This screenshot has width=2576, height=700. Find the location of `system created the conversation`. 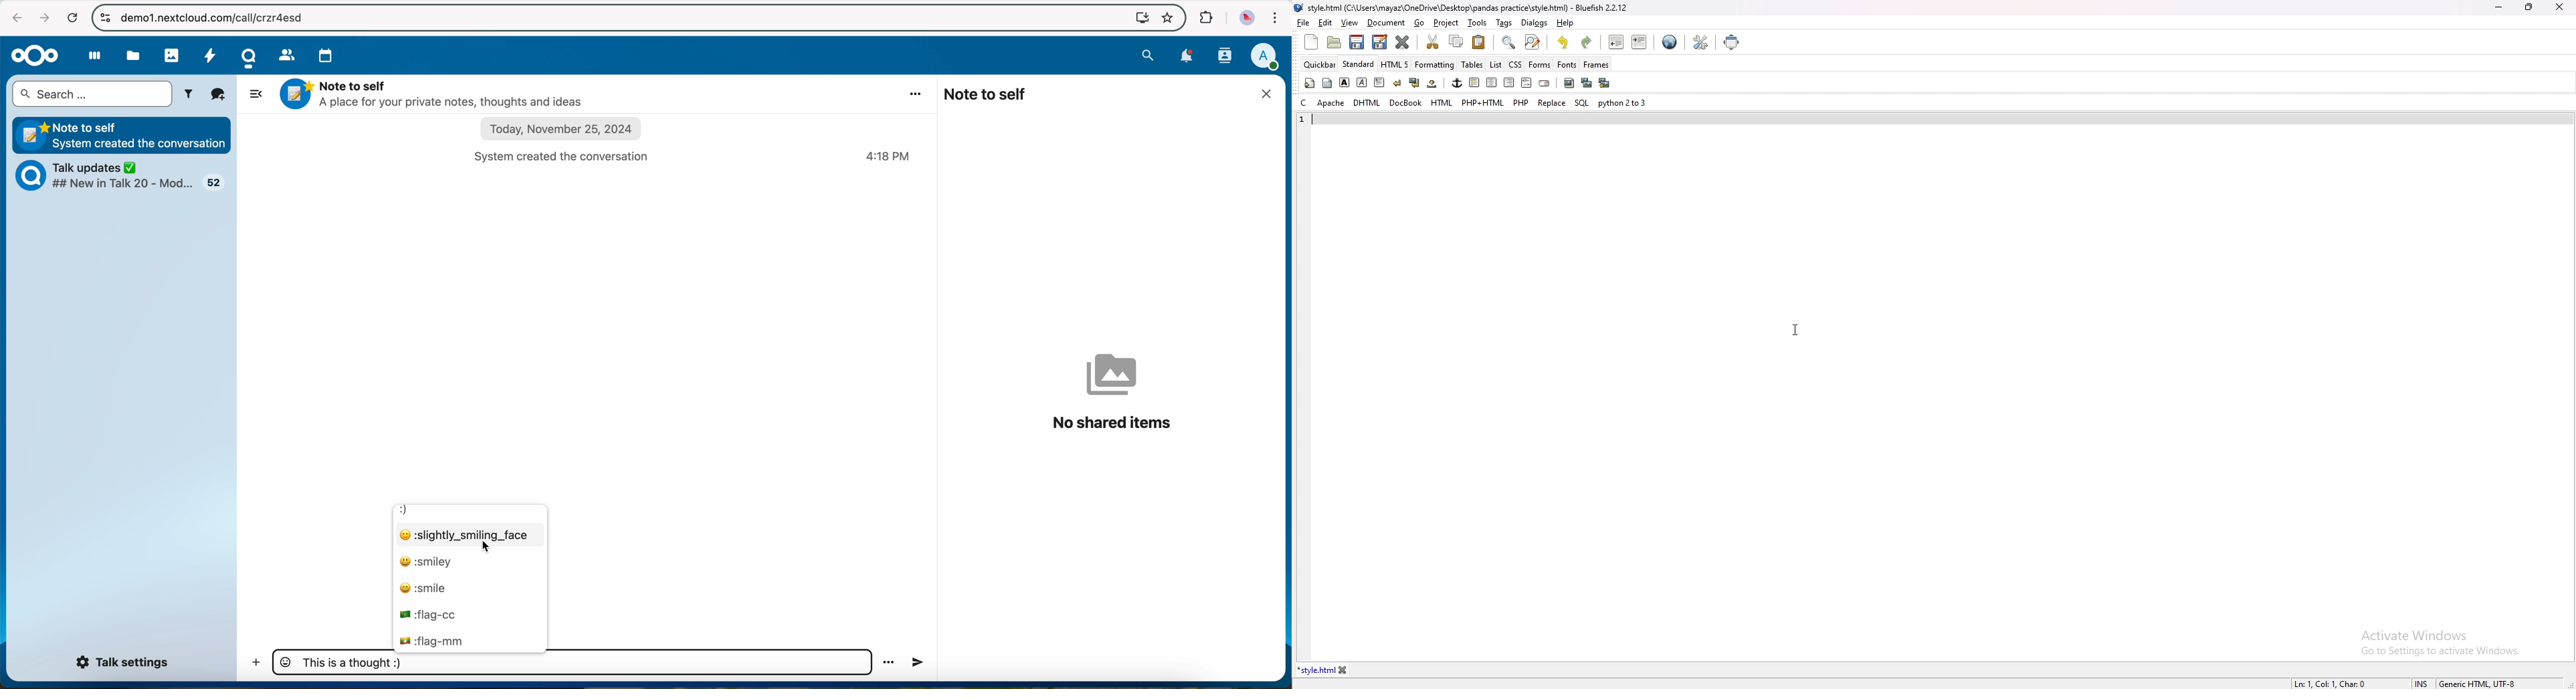

system created the conversation is located at coordinates (569, 156).